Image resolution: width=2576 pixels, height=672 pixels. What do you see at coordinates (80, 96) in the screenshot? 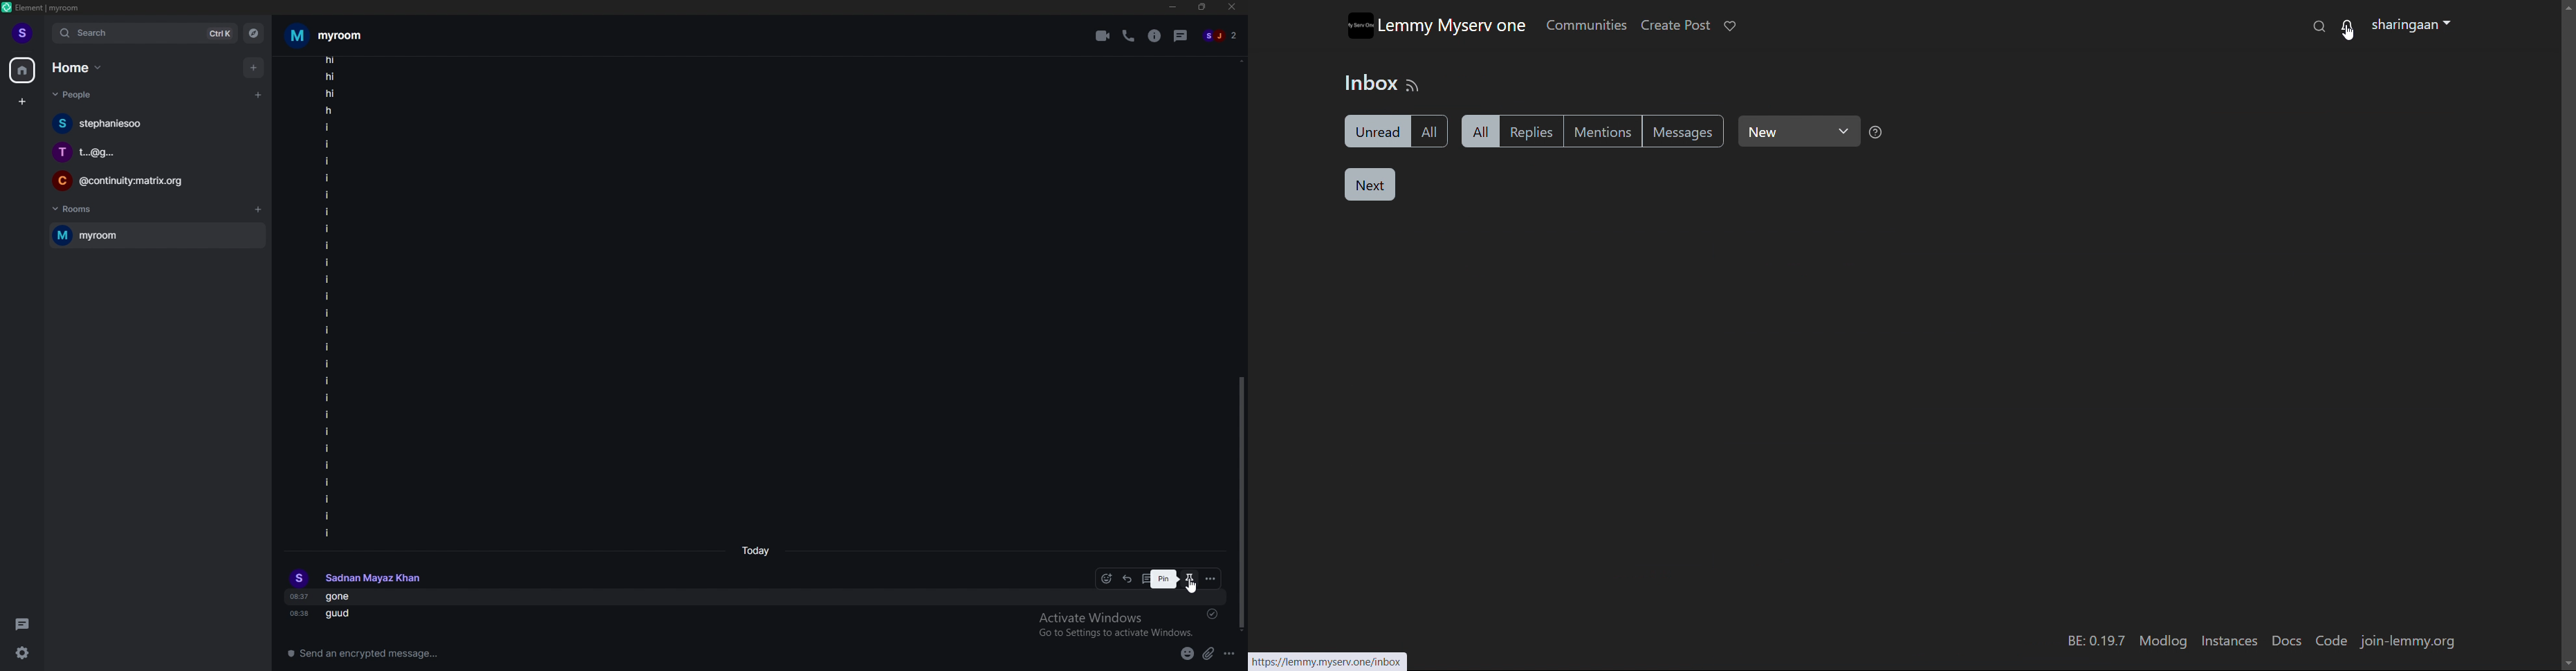
I see `people` at bounding box center [80, 96].